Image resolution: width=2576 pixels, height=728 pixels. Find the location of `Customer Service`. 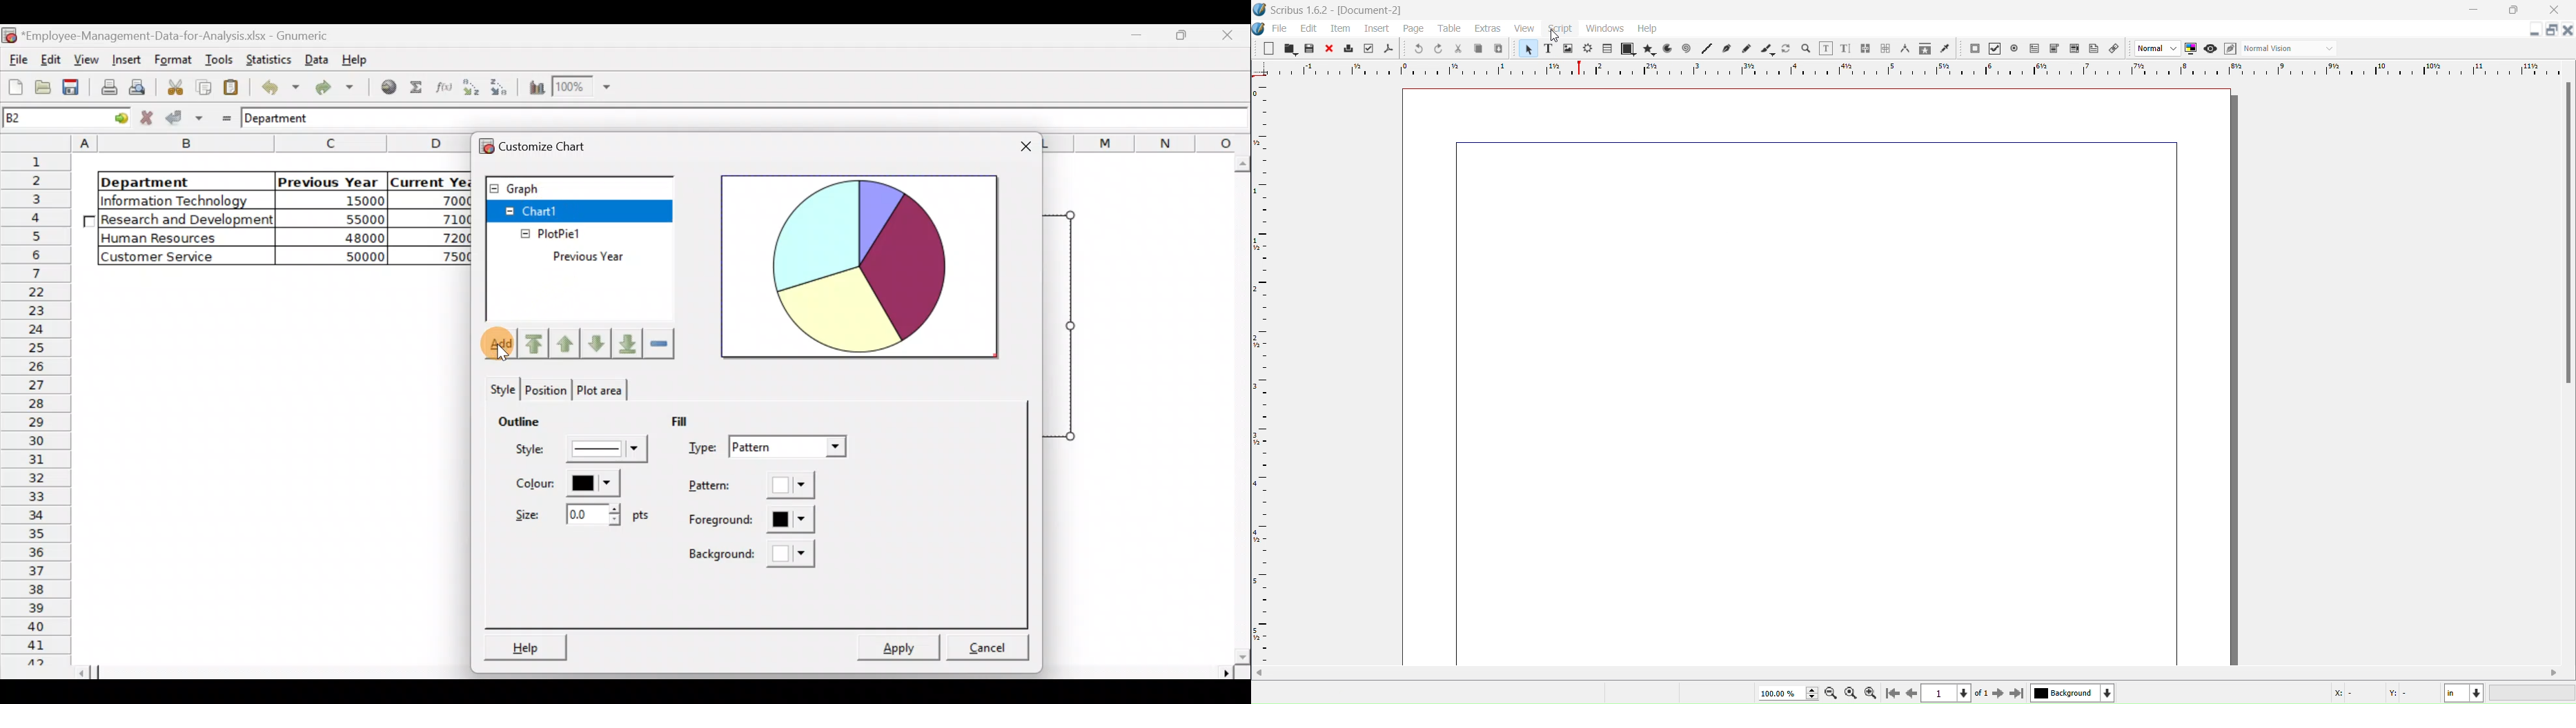

Customer Service is located at coordinates (173, 257).